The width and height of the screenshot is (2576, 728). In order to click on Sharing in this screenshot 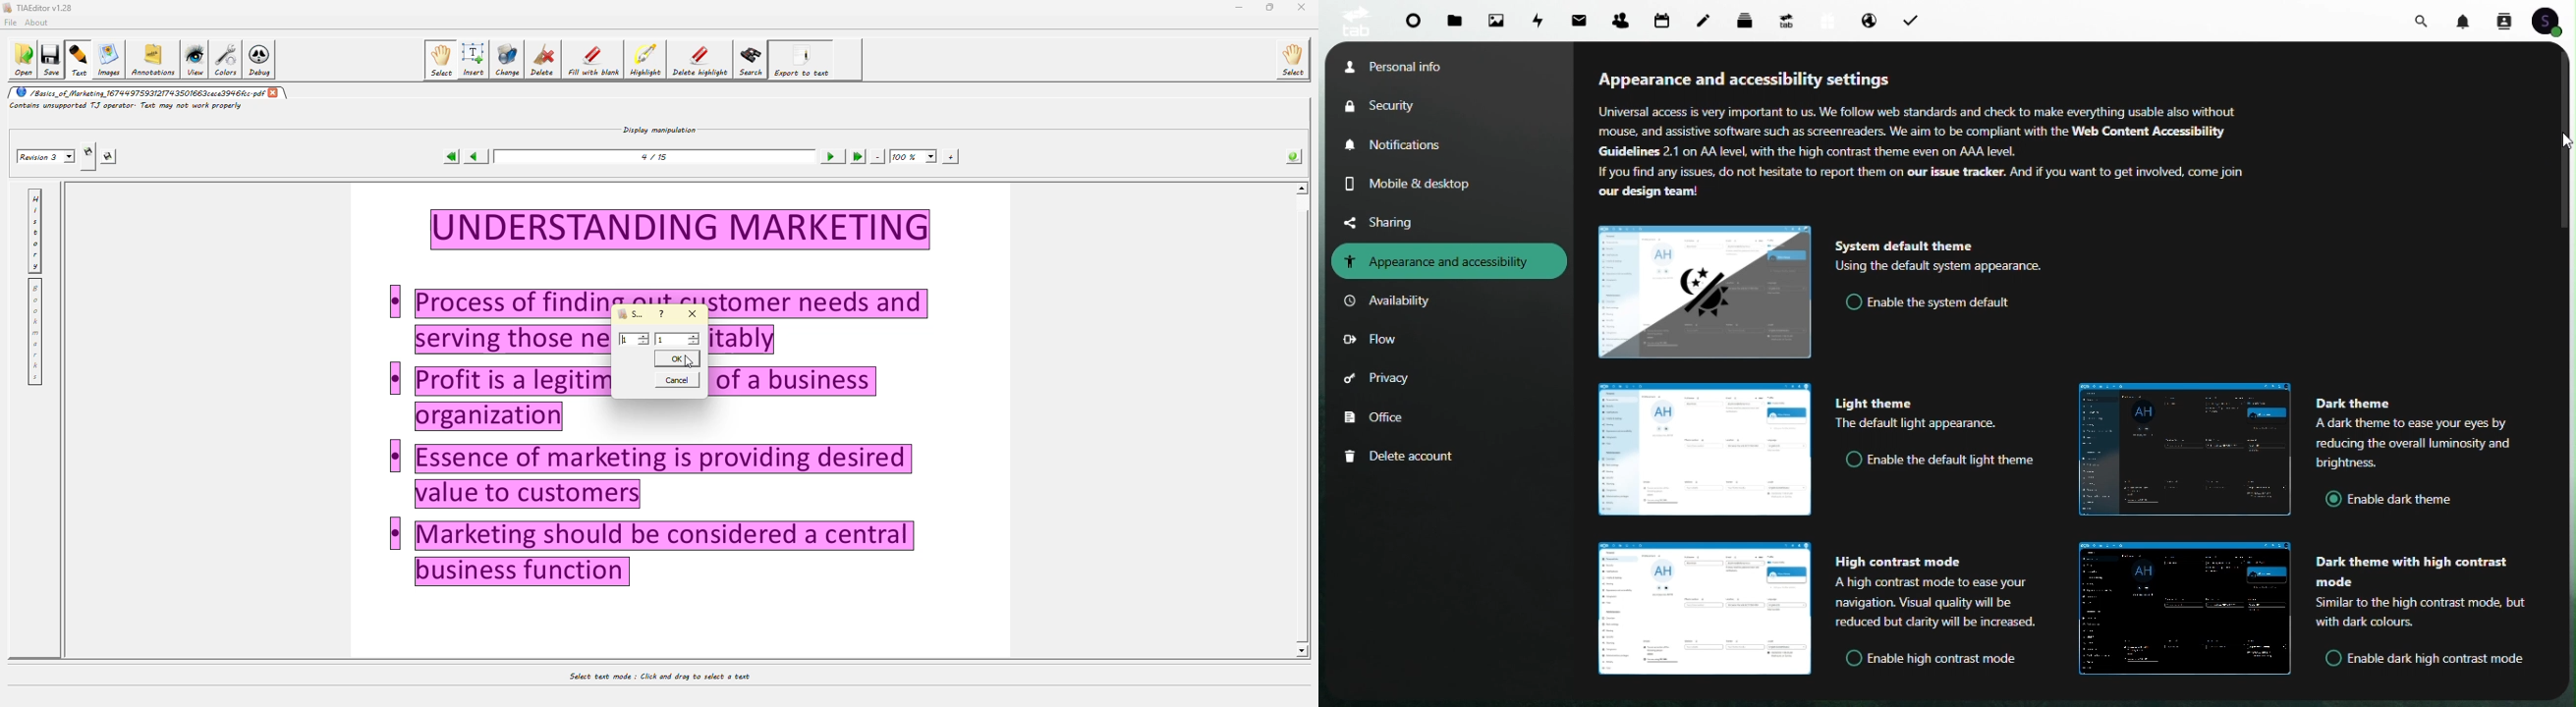, I will do `click(1394, 221)`.